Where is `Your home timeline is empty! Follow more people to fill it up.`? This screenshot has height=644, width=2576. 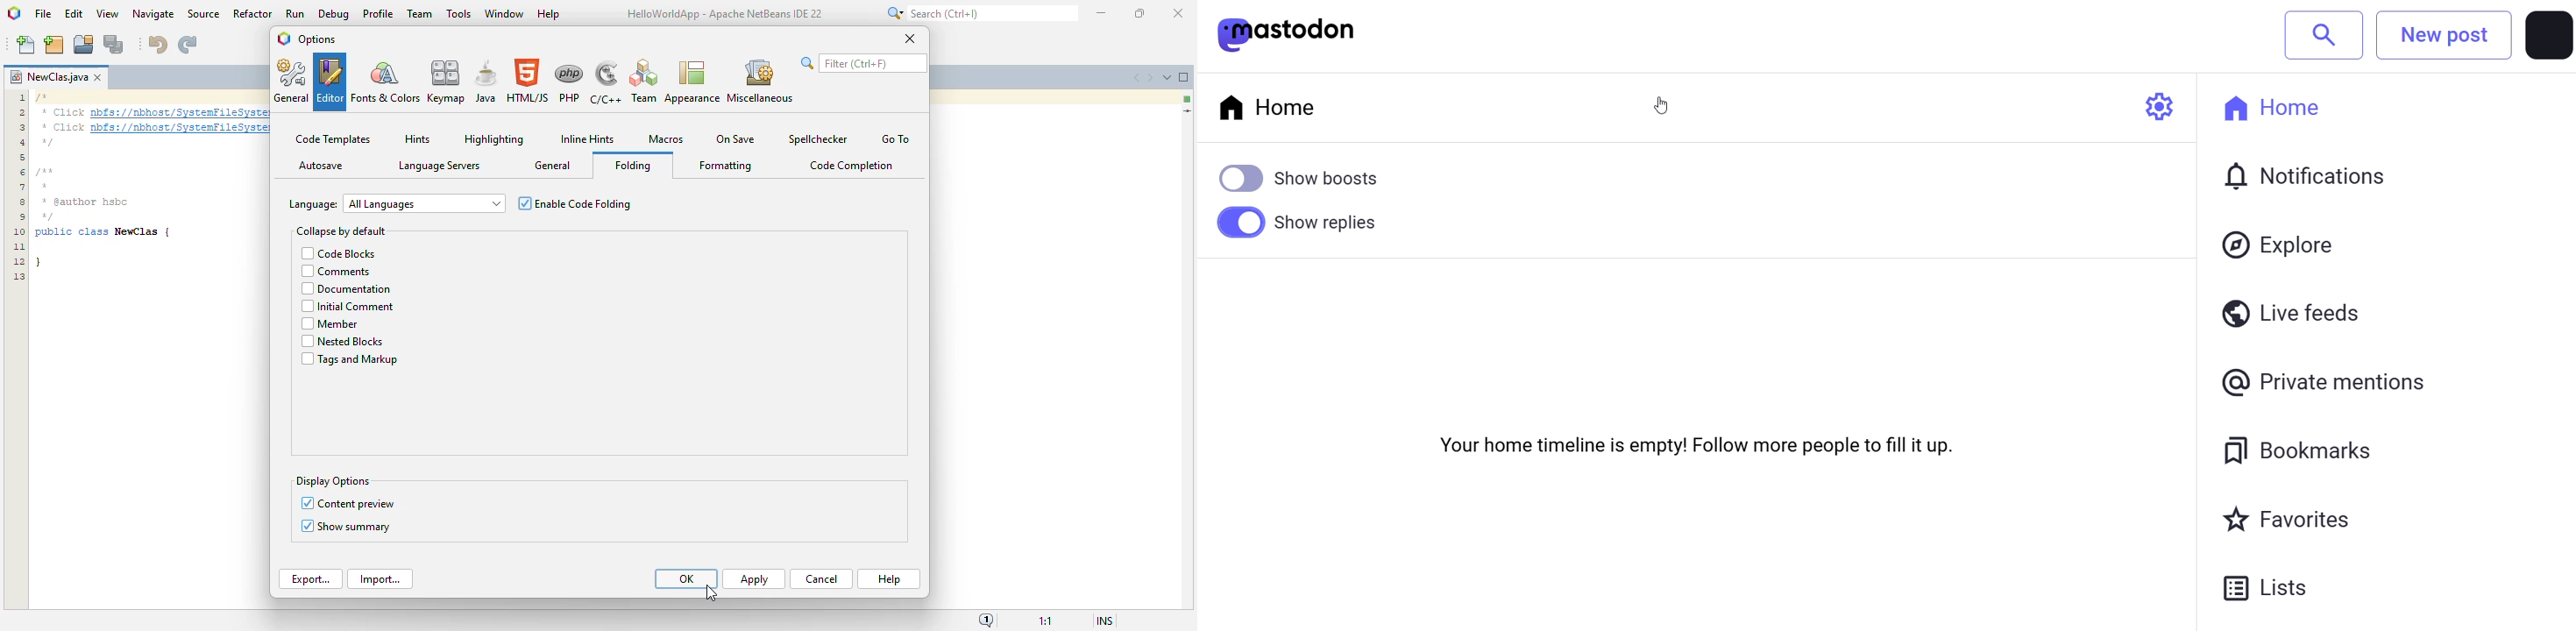
Your home timeline is empty! Follow more people to fill it up. is located at coordinates (1693, 441).